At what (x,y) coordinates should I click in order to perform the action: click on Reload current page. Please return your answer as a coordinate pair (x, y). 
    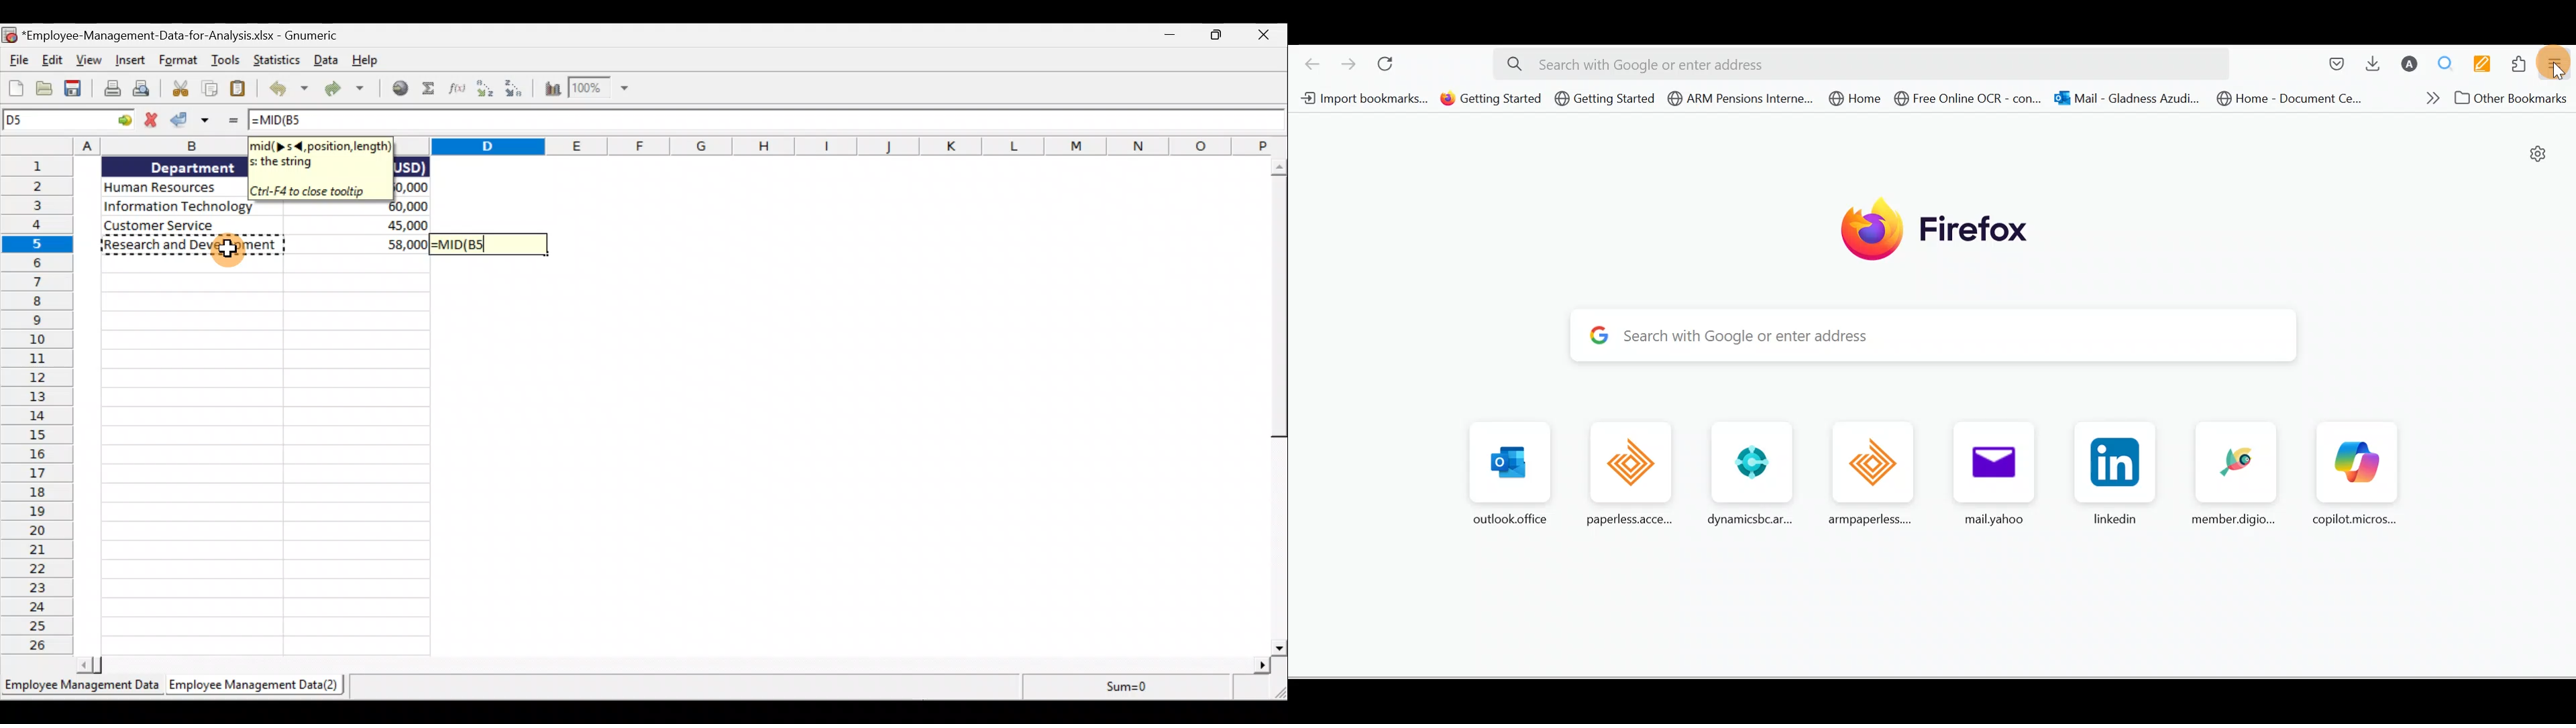
    Looking at the image, I should click on (1390, 61).